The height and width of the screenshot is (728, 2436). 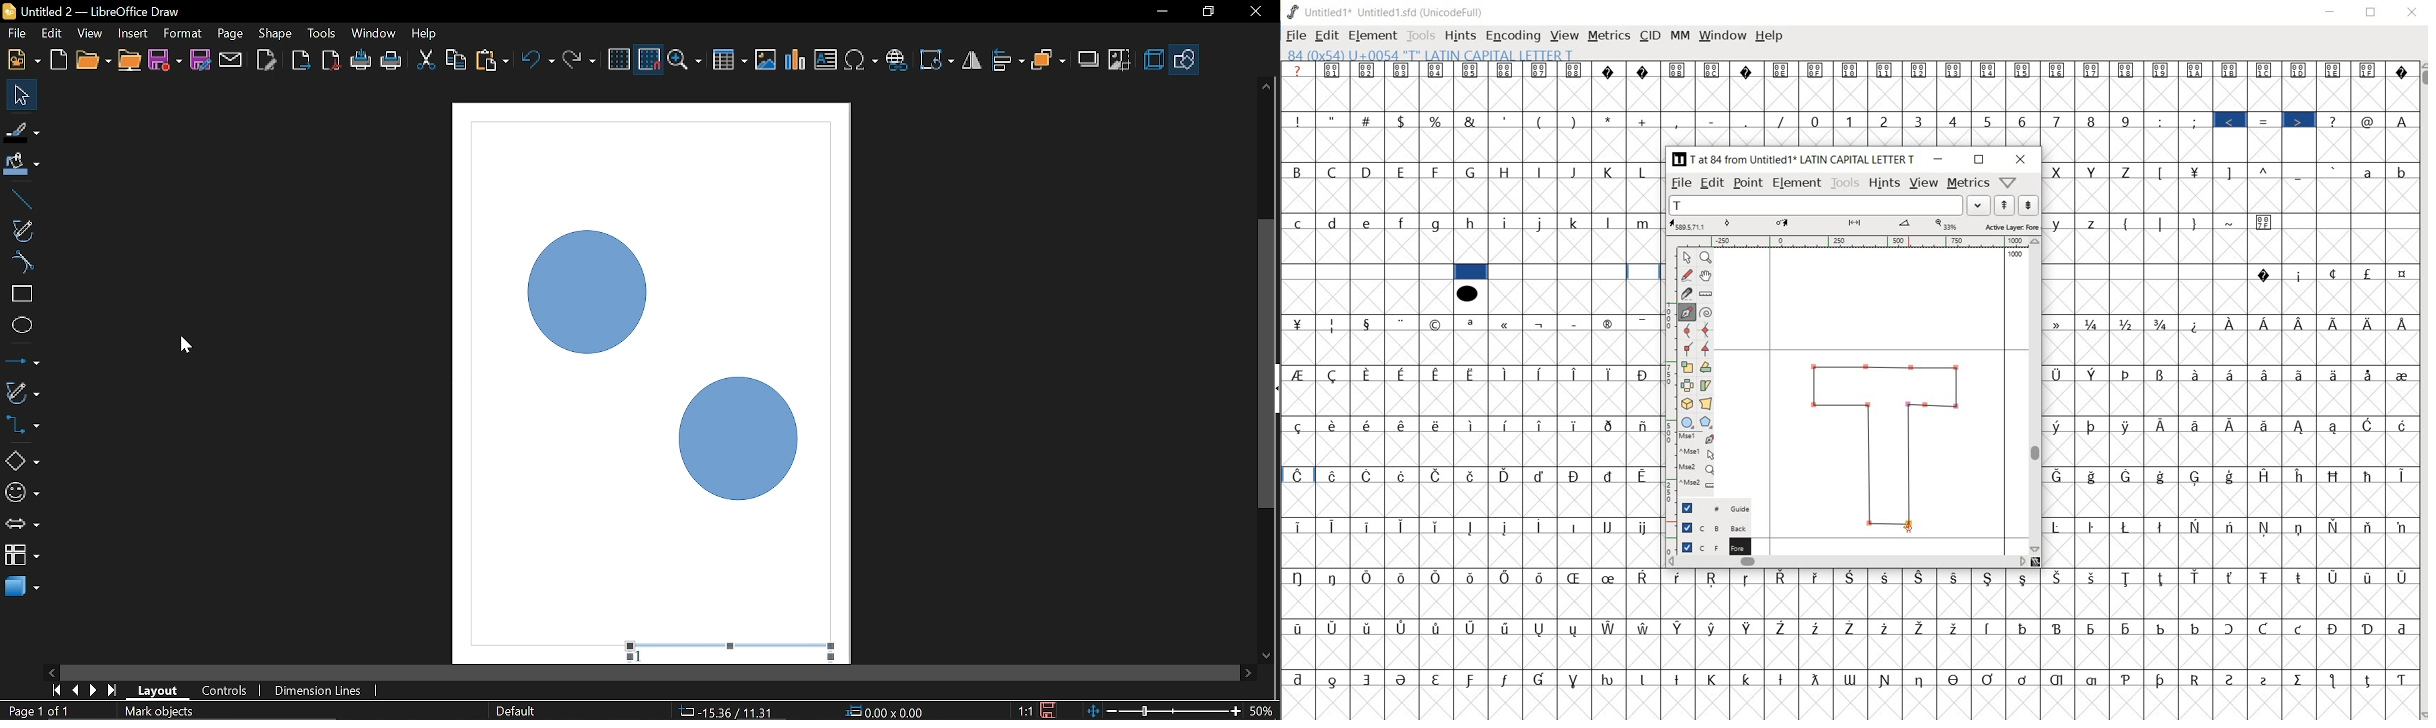 I want to click on Symbol, so click(x=1644, y=374).